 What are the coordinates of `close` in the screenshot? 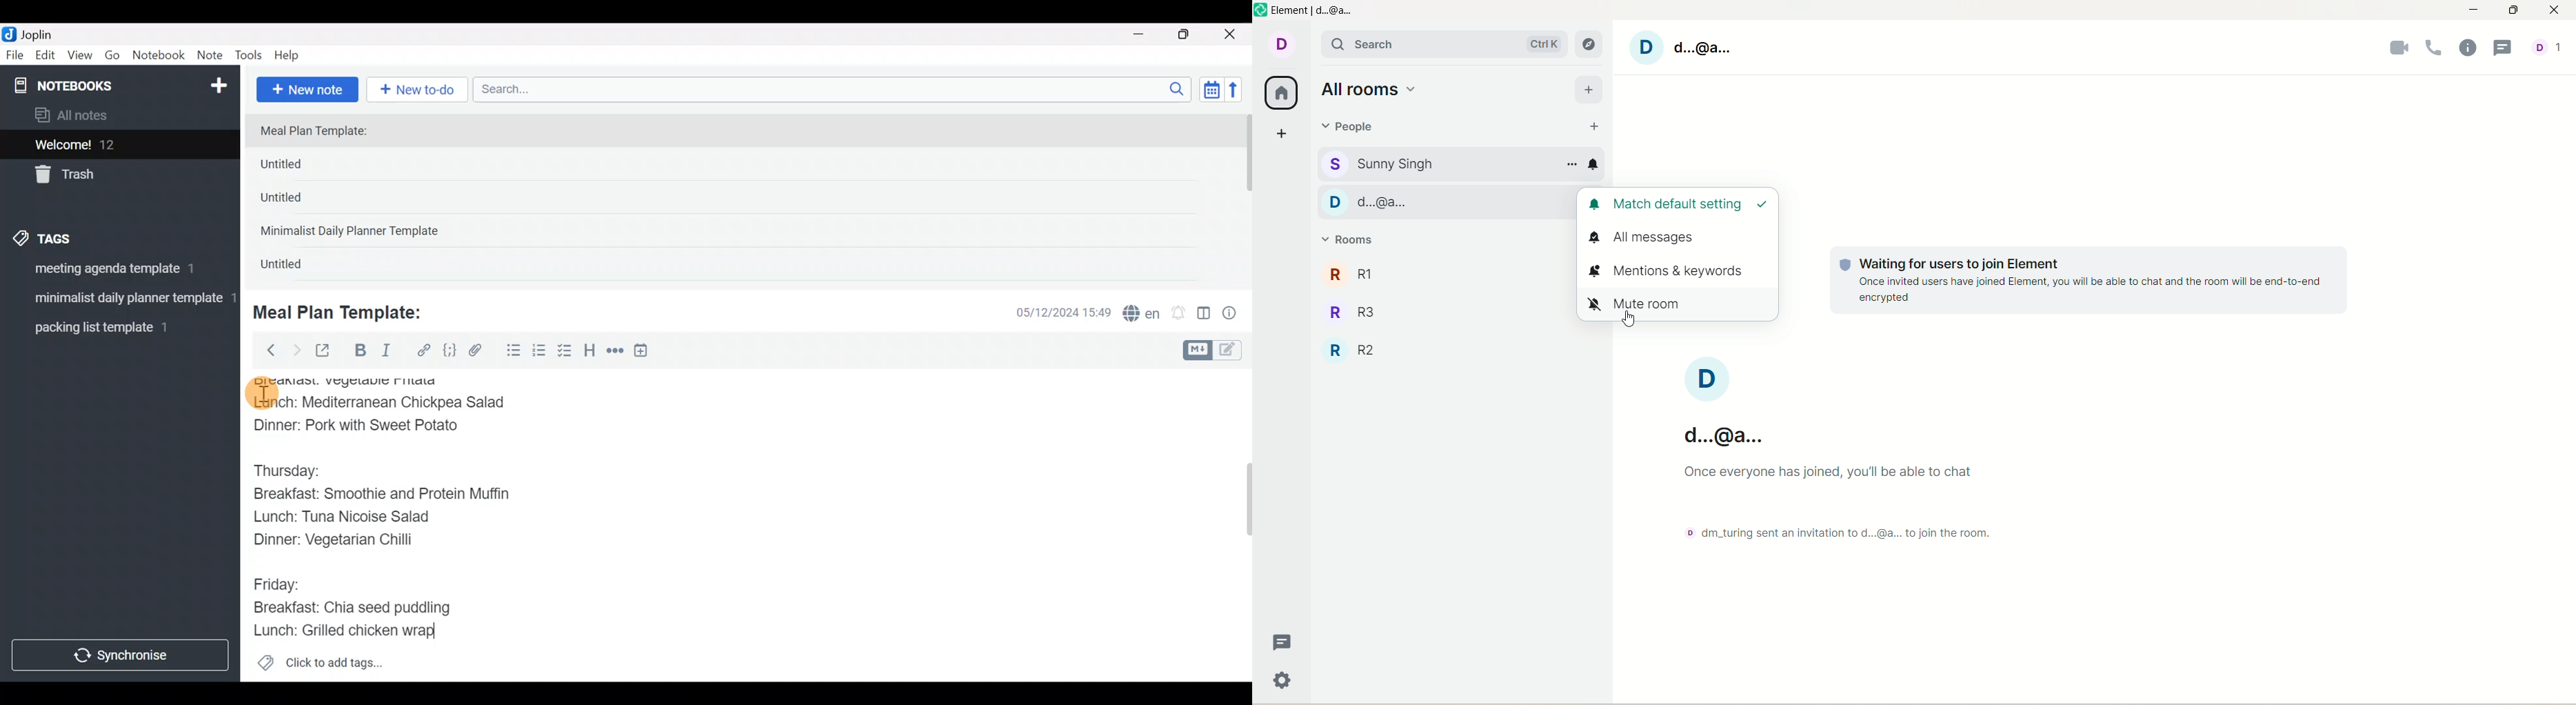 It's located at (2558, 9).